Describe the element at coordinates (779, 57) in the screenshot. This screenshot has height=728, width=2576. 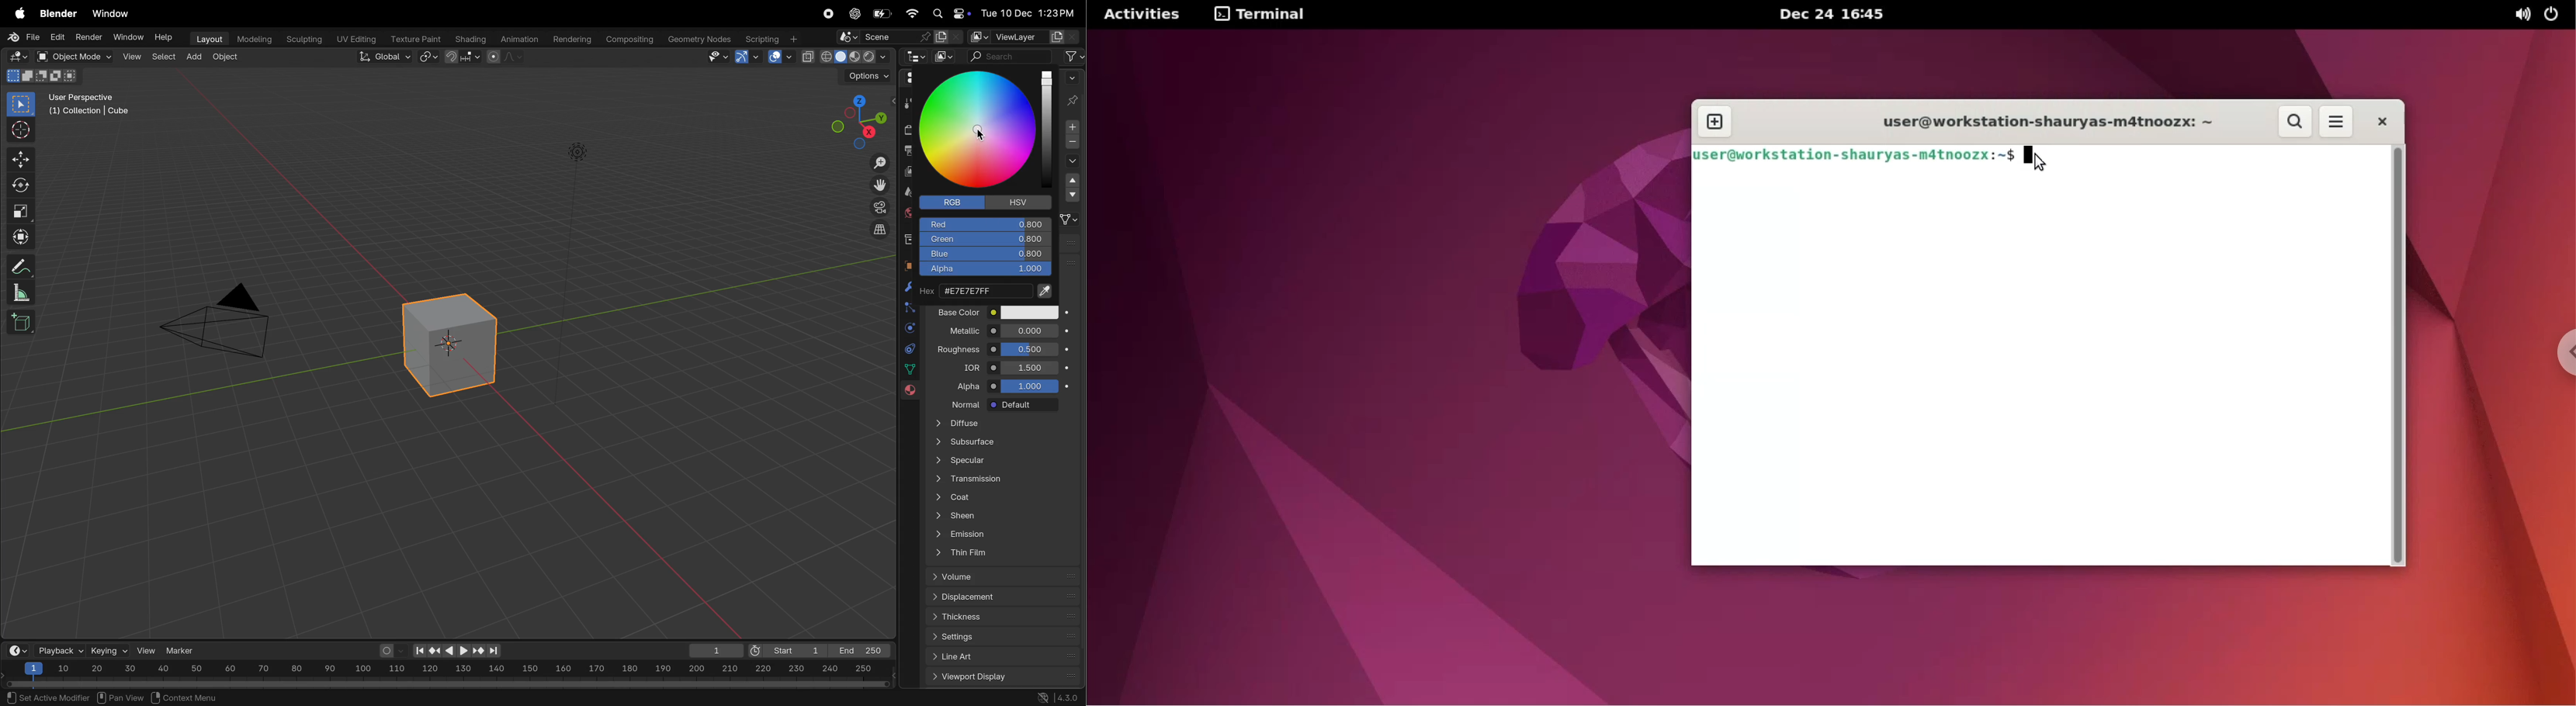
I see `show overlays` at that location.